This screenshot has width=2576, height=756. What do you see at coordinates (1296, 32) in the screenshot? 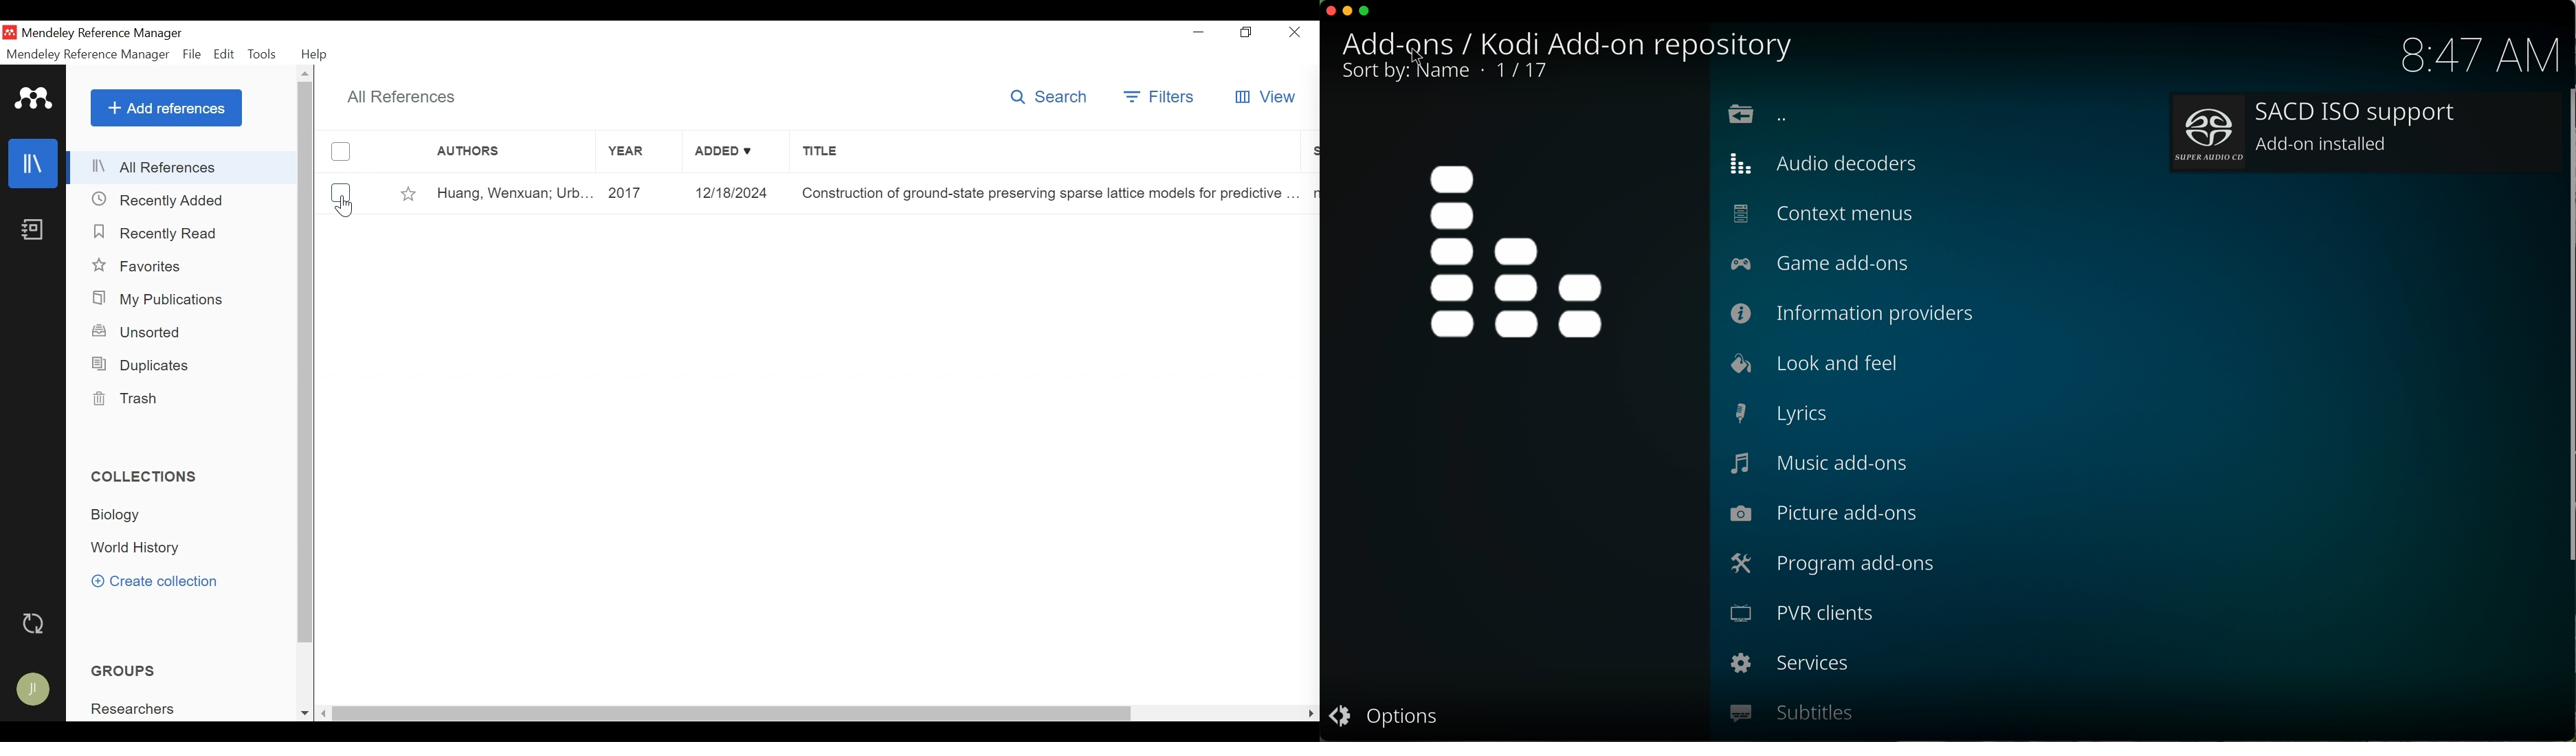
I see `Close` at bounding box center [1296, 32].